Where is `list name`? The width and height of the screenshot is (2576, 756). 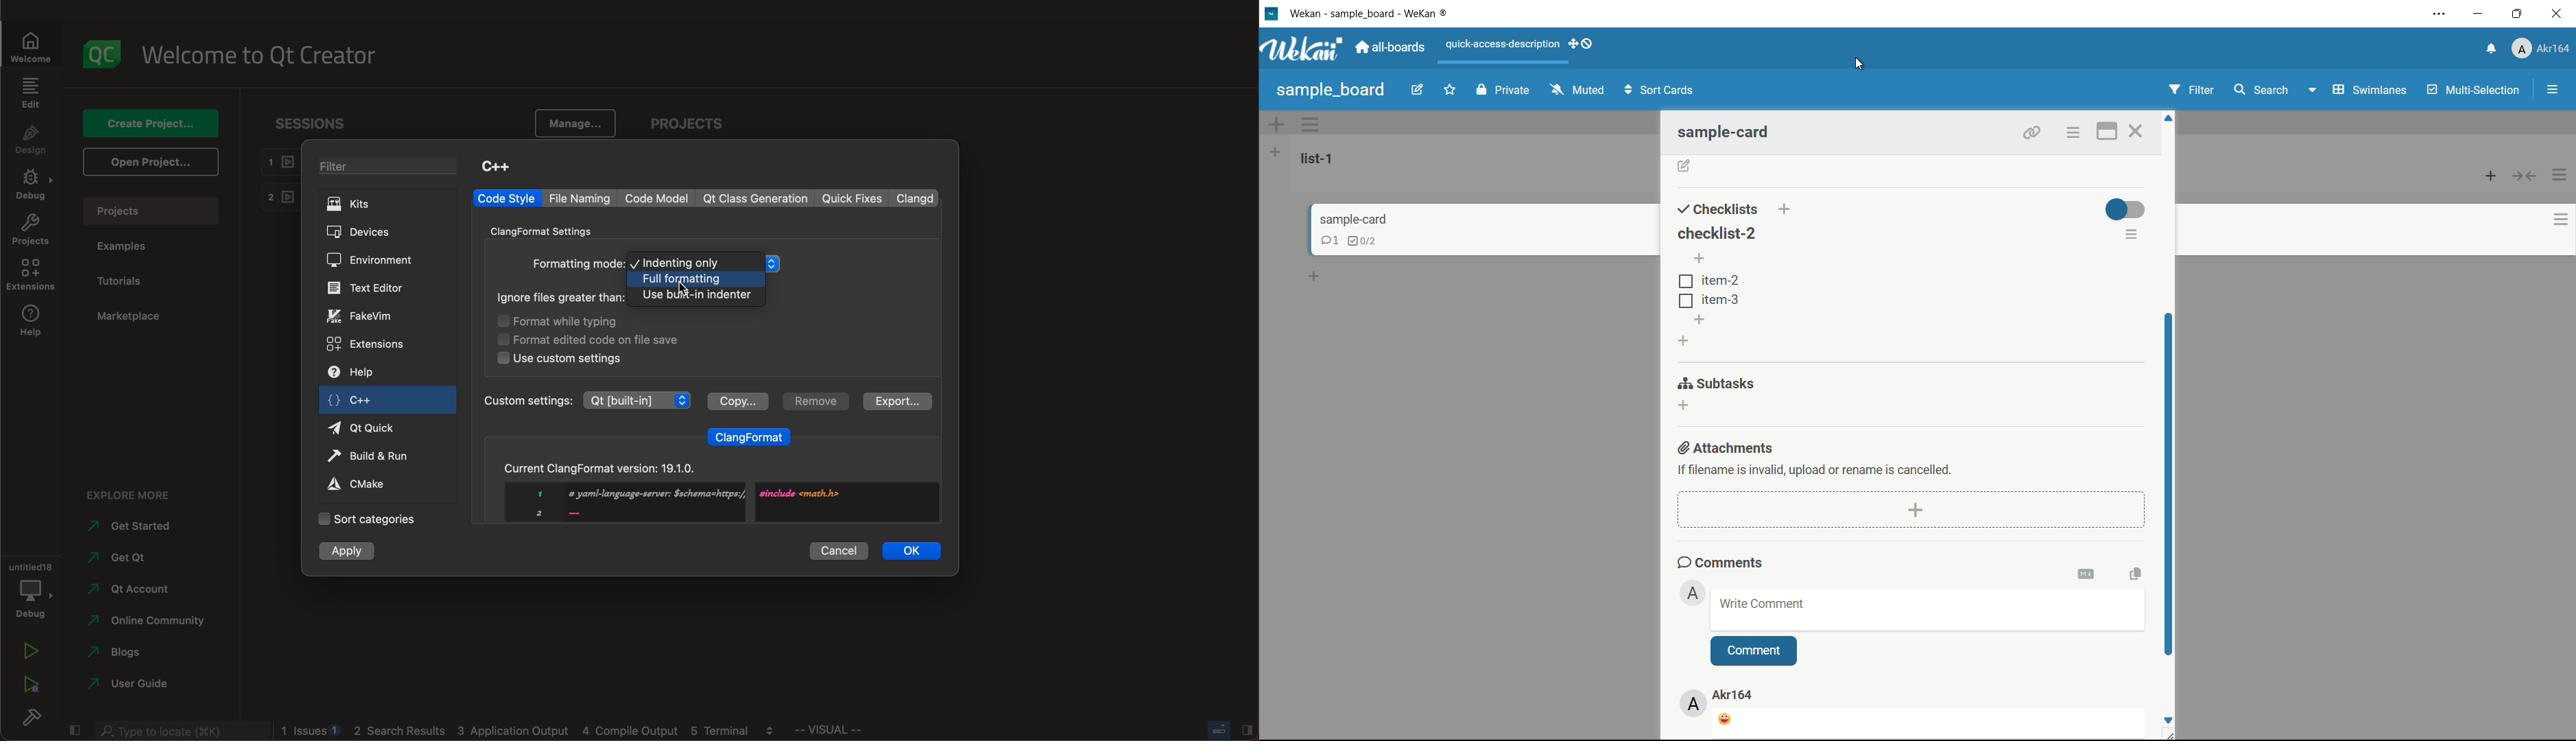 list name is located at coordinates (1320, 158).